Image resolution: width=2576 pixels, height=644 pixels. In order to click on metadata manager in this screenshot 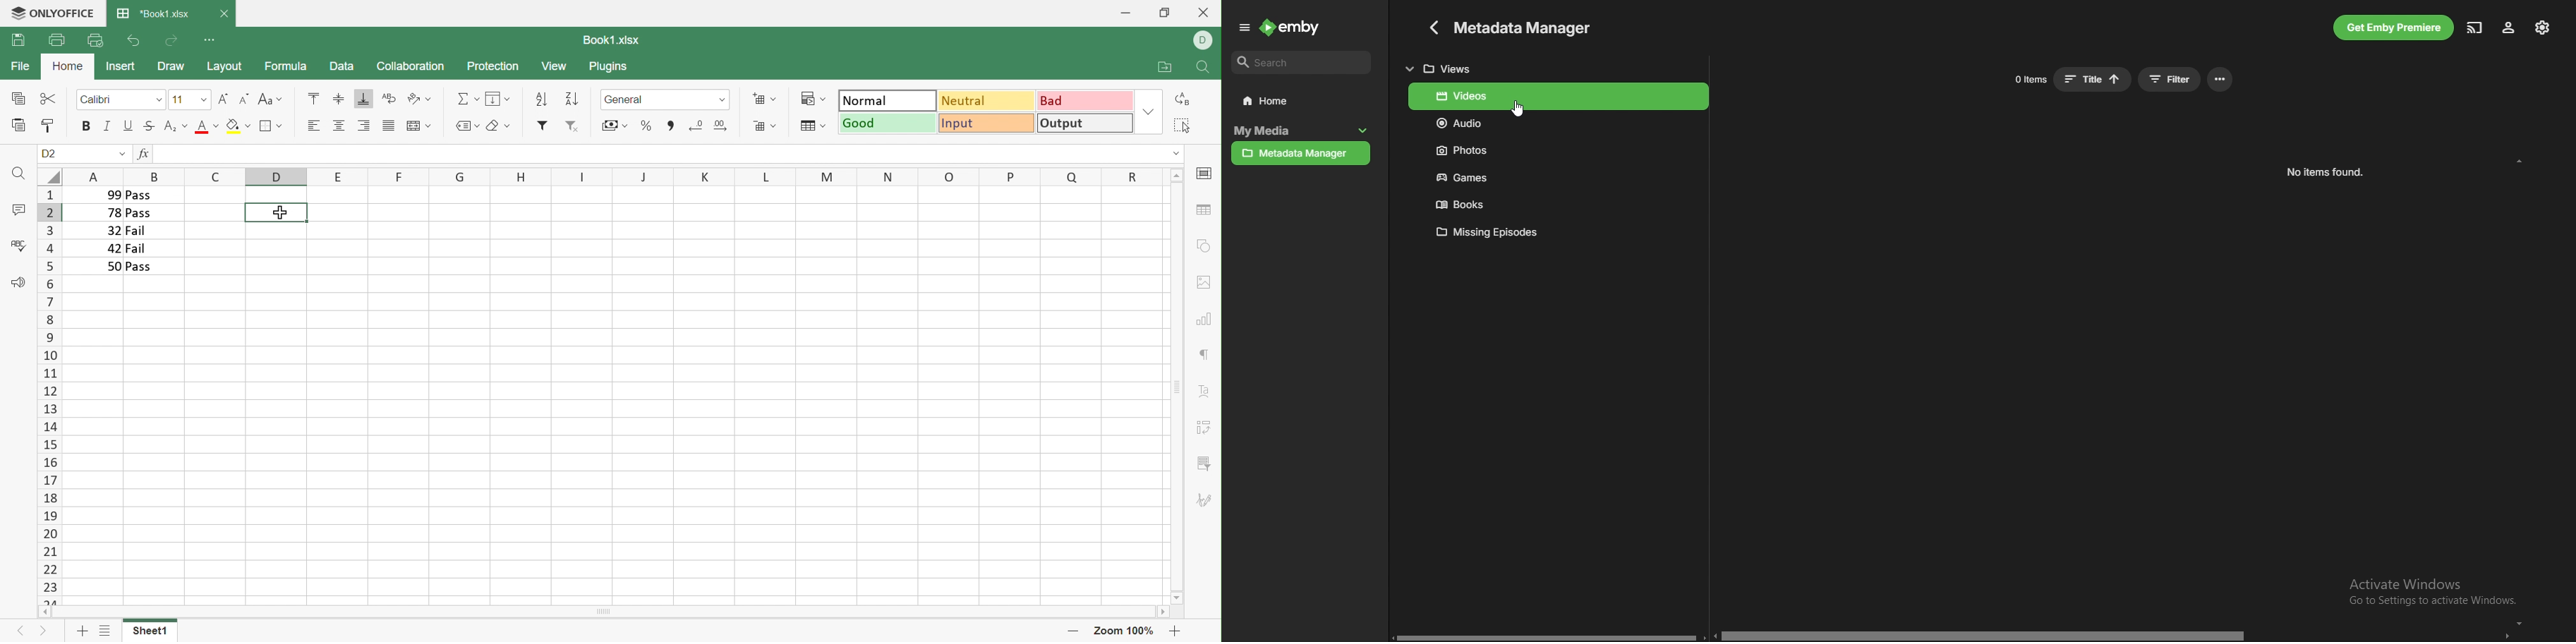, I will do `click(1301, 154)`.